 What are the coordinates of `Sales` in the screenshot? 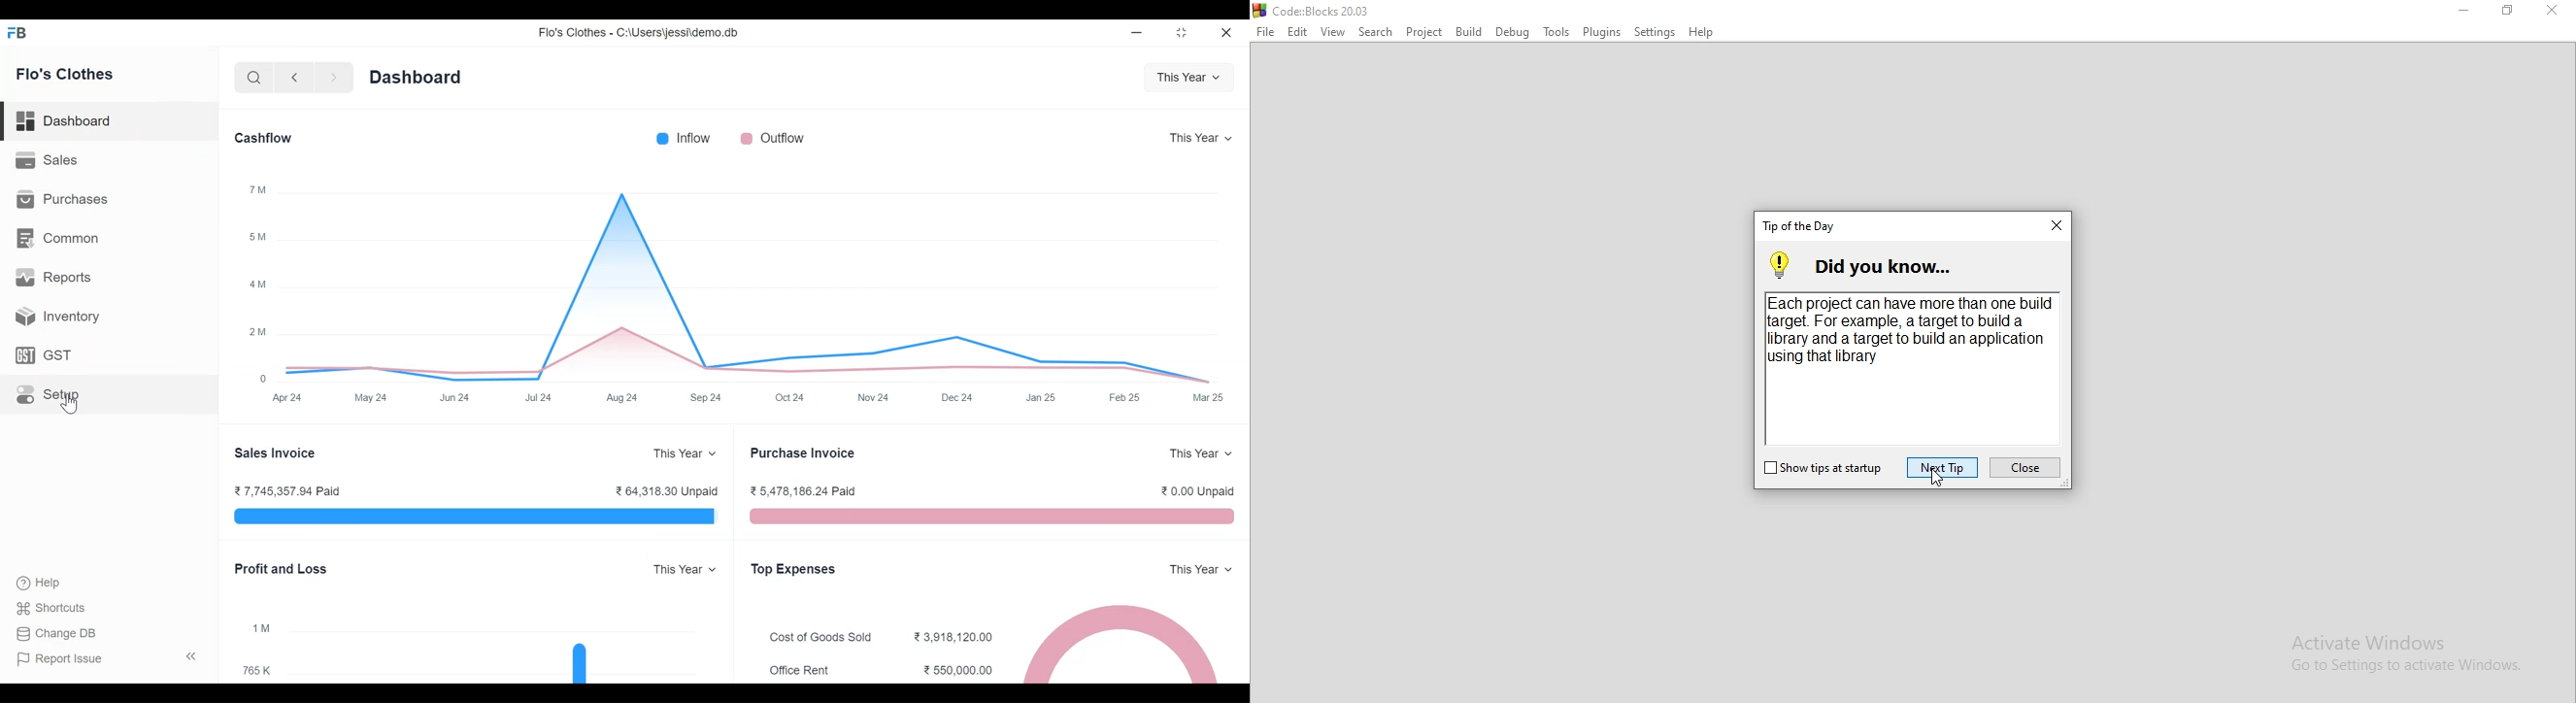 It's located at (48, 161).